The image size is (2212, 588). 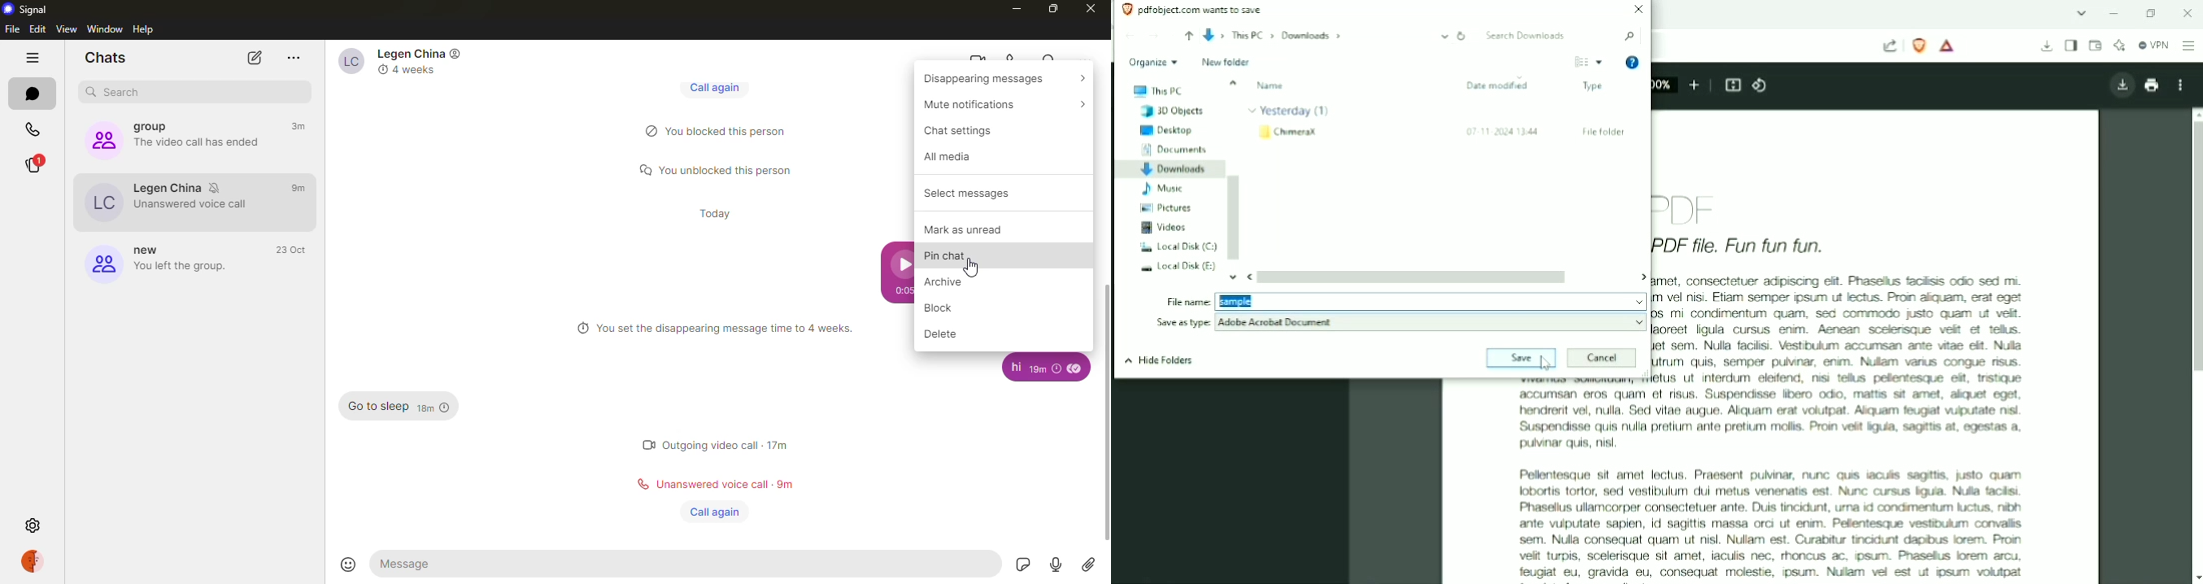 What do you see at coordinates (781, 445) in the screenshot?
I see `time` at bounding box center [781, 445].